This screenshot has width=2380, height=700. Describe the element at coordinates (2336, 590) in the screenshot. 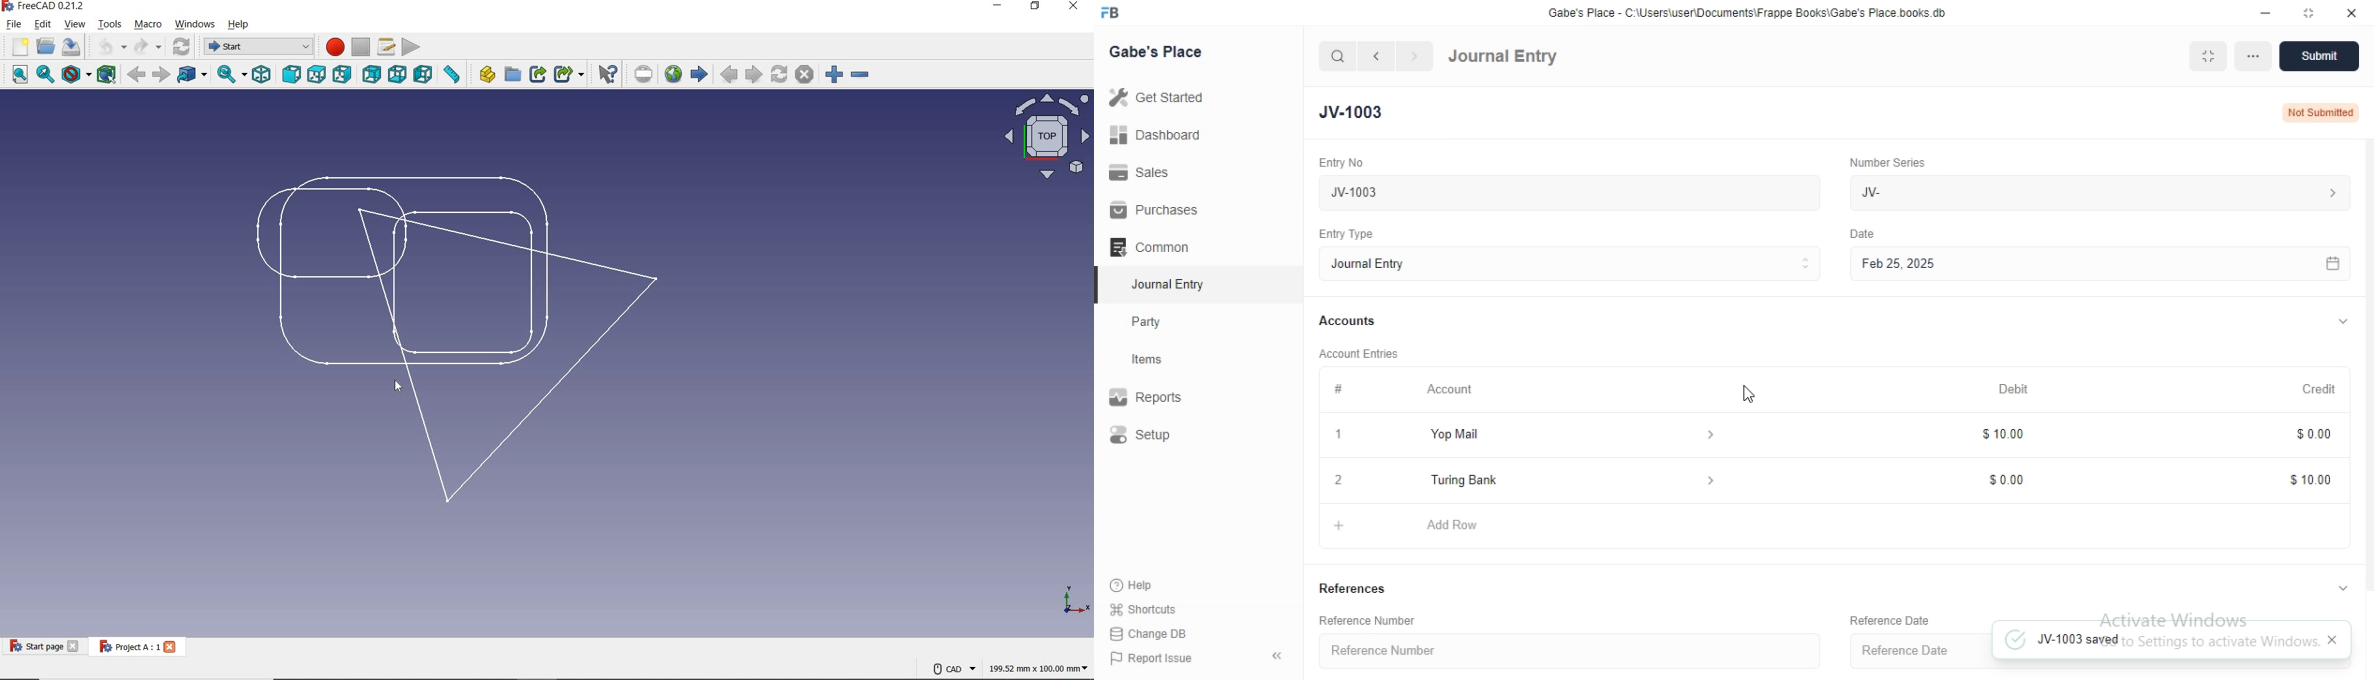

I see `expand/collapse` at that location.